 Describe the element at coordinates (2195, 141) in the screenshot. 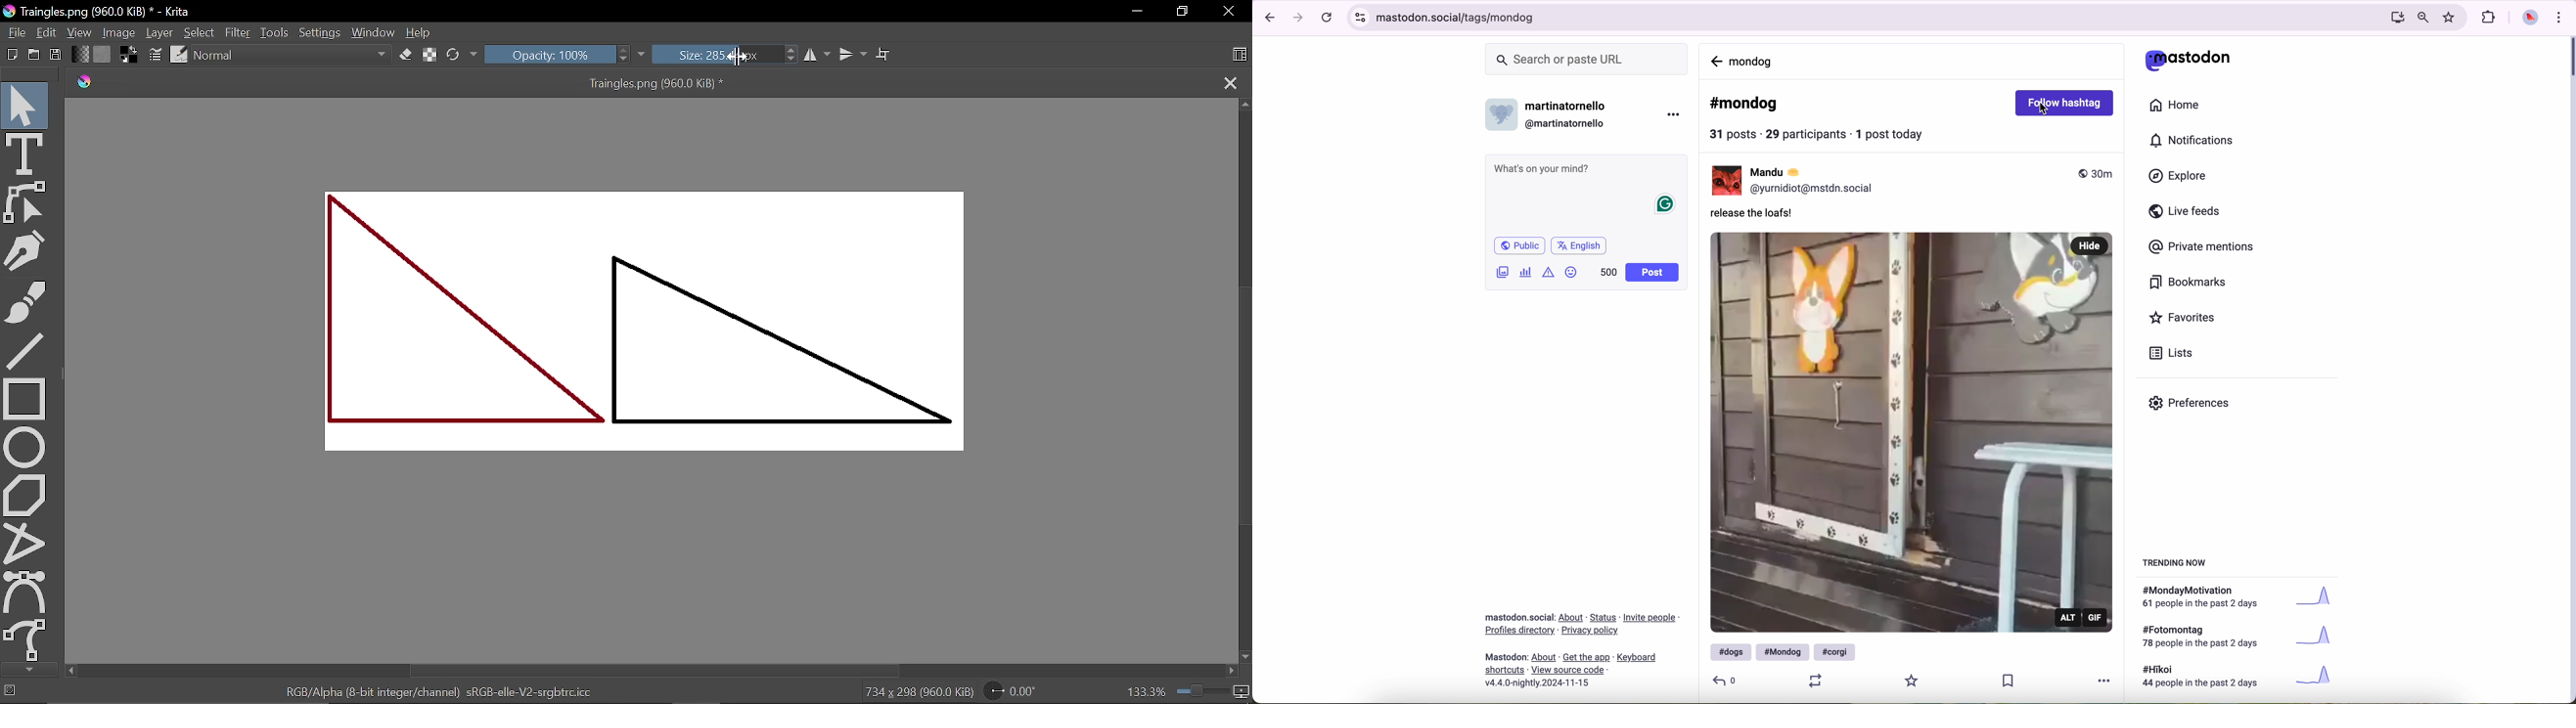

I see `notifications` at that location.